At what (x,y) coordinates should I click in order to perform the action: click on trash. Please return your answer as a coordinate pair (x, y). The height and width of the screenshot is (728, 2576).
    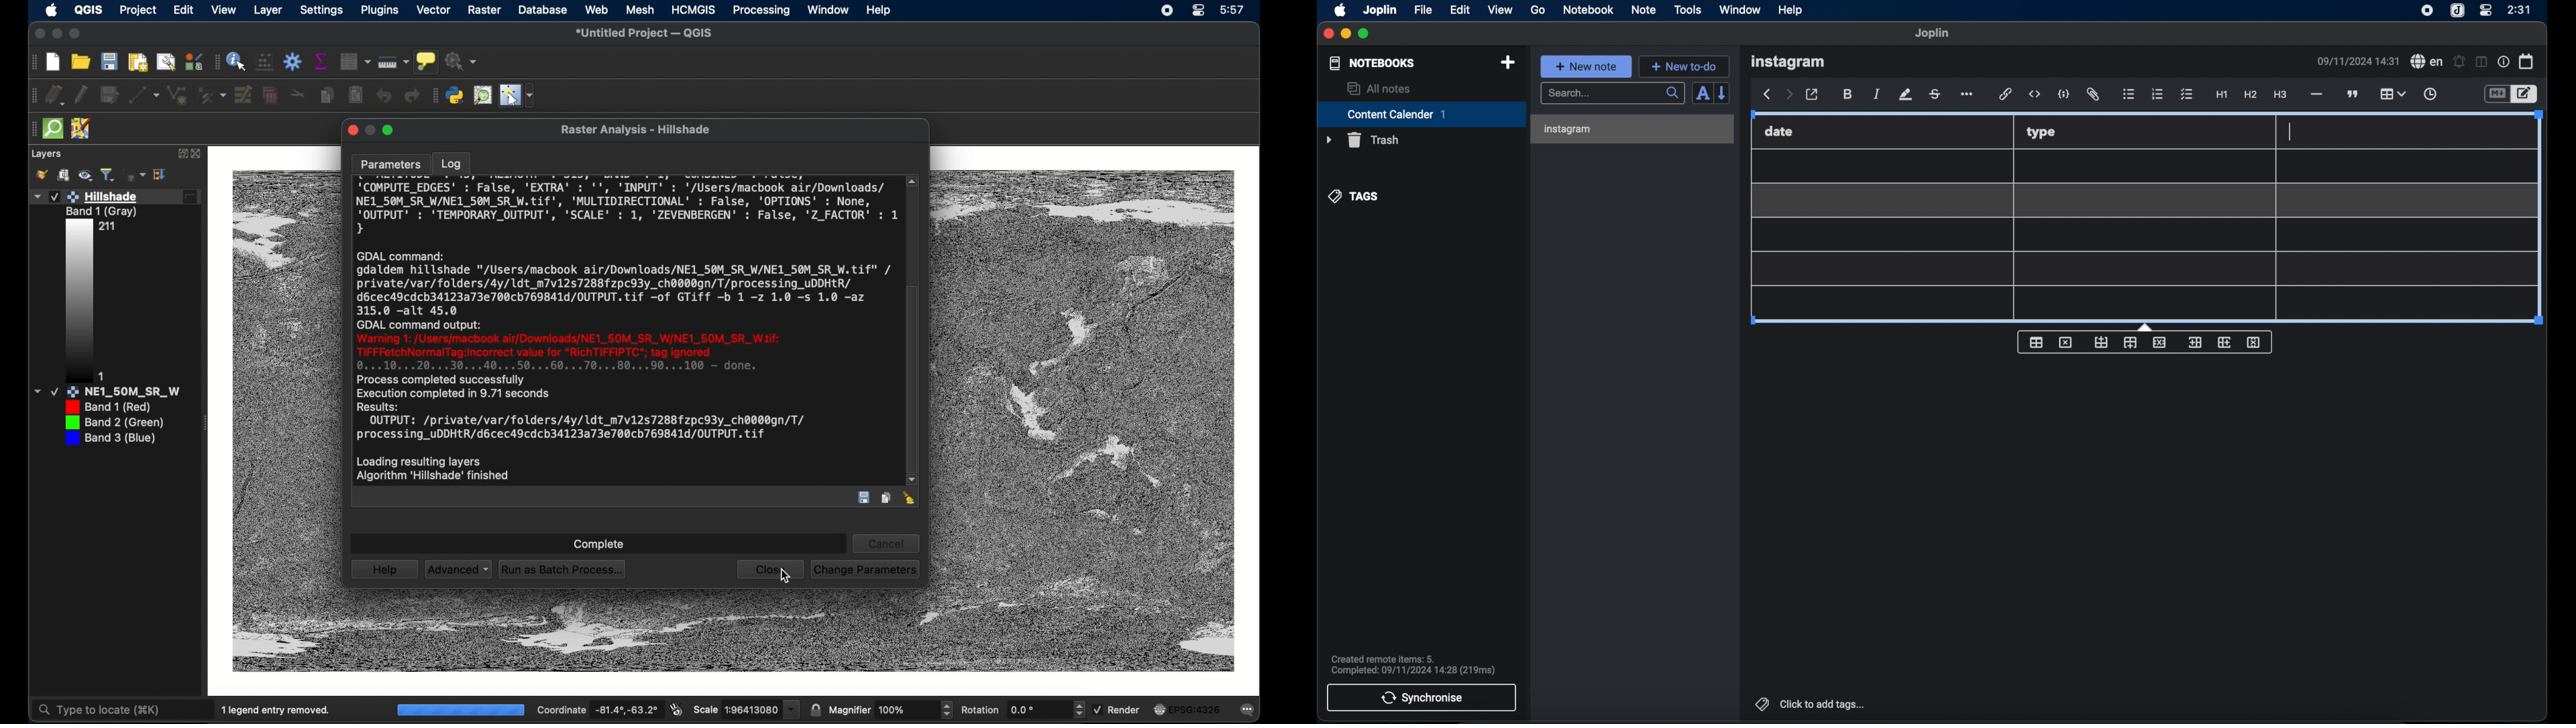
    Looking at the image, I should click on (1362, 140).